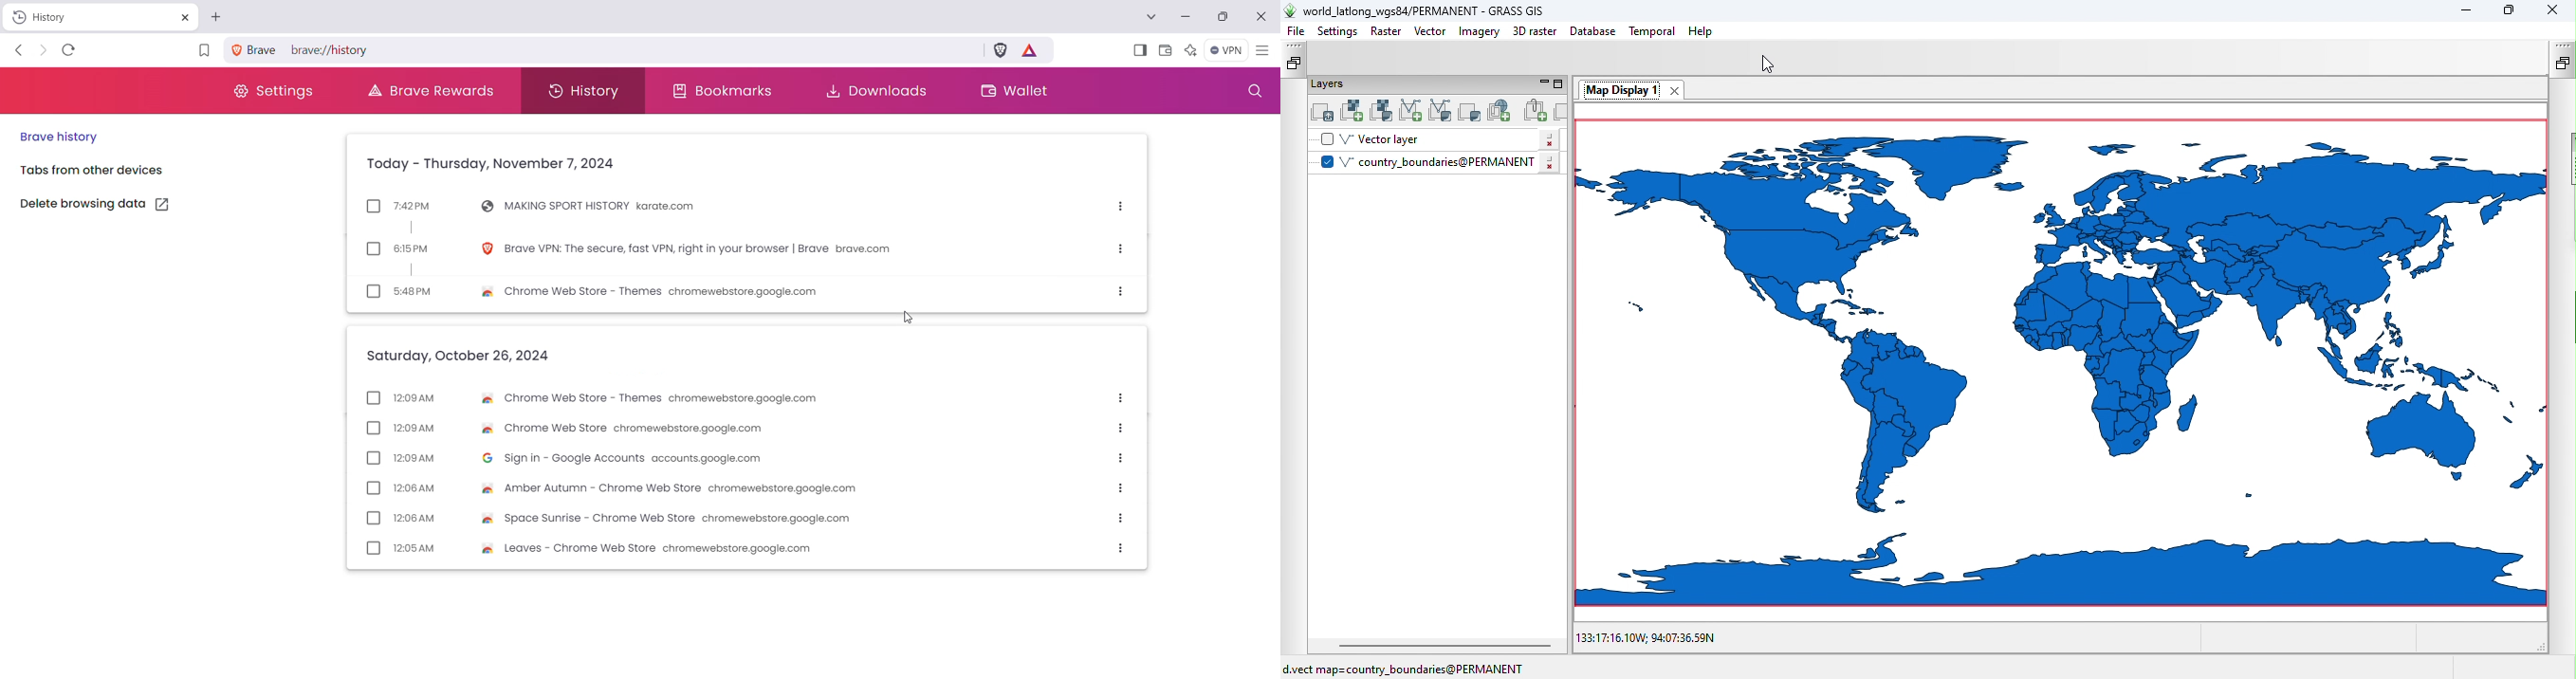  I want to click on checkbox, so click(373, 206).